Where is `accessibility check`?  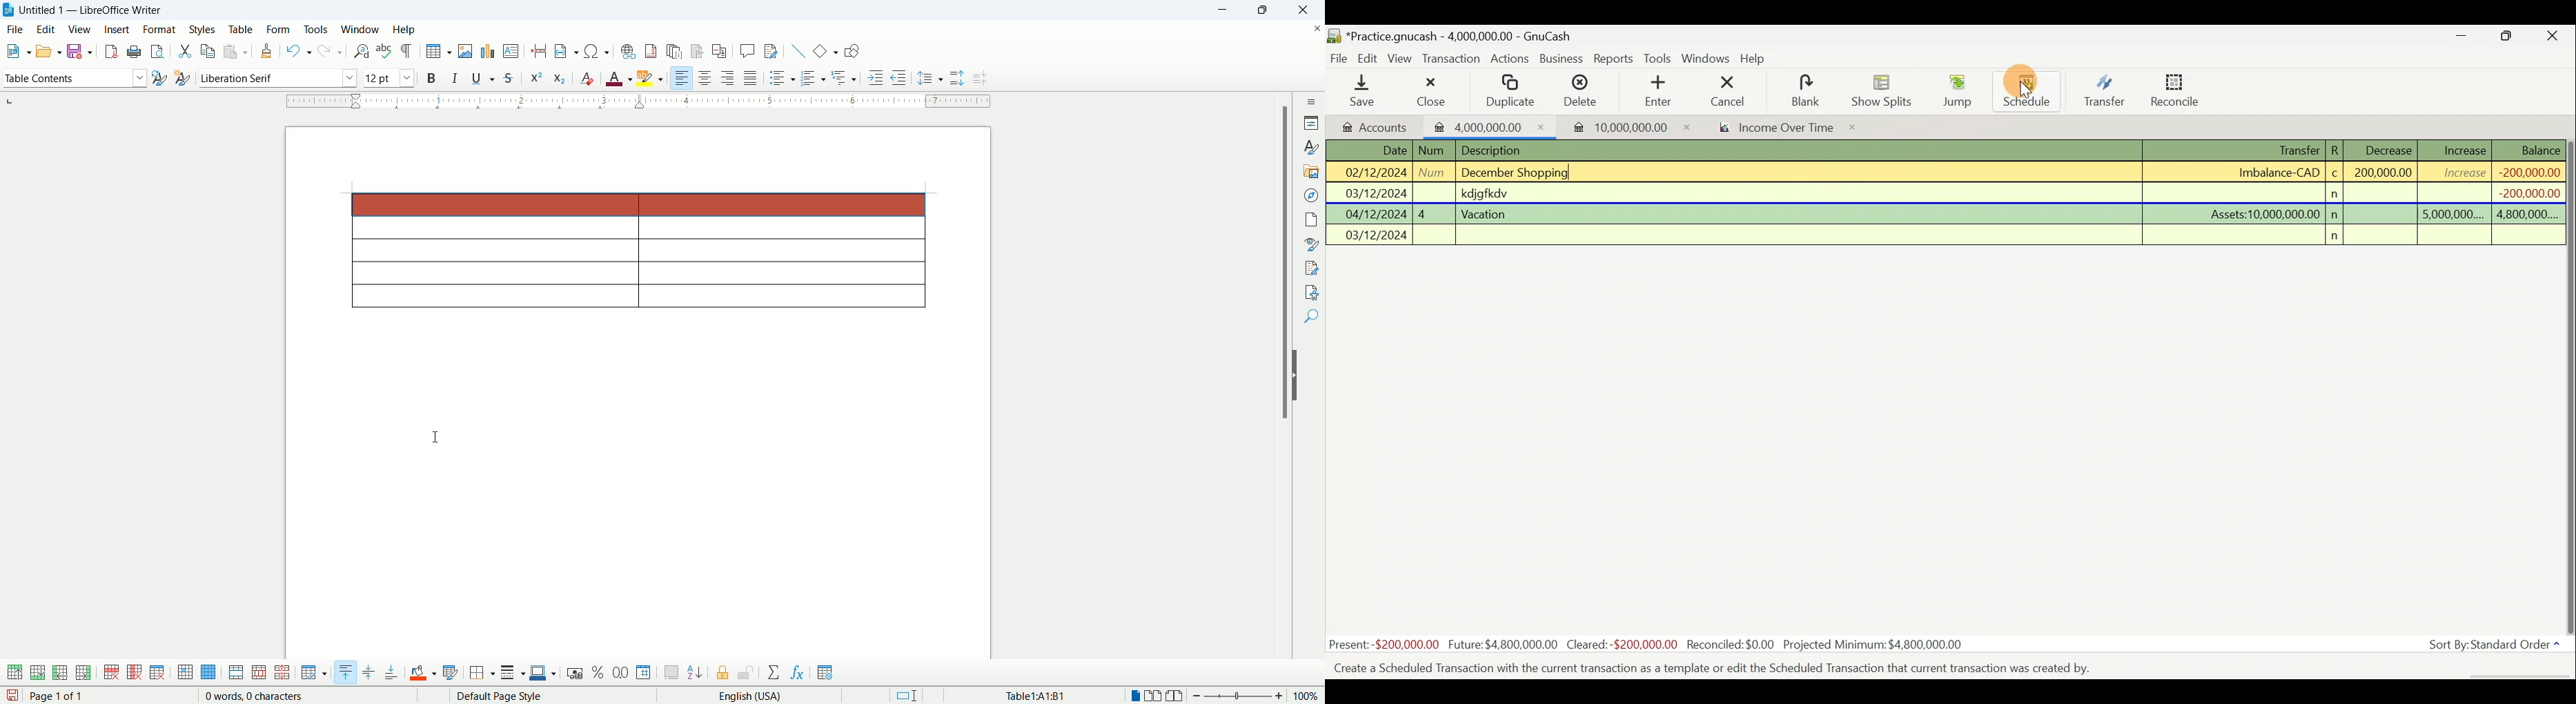 accessibility check is located at coordinates (1312, 292).